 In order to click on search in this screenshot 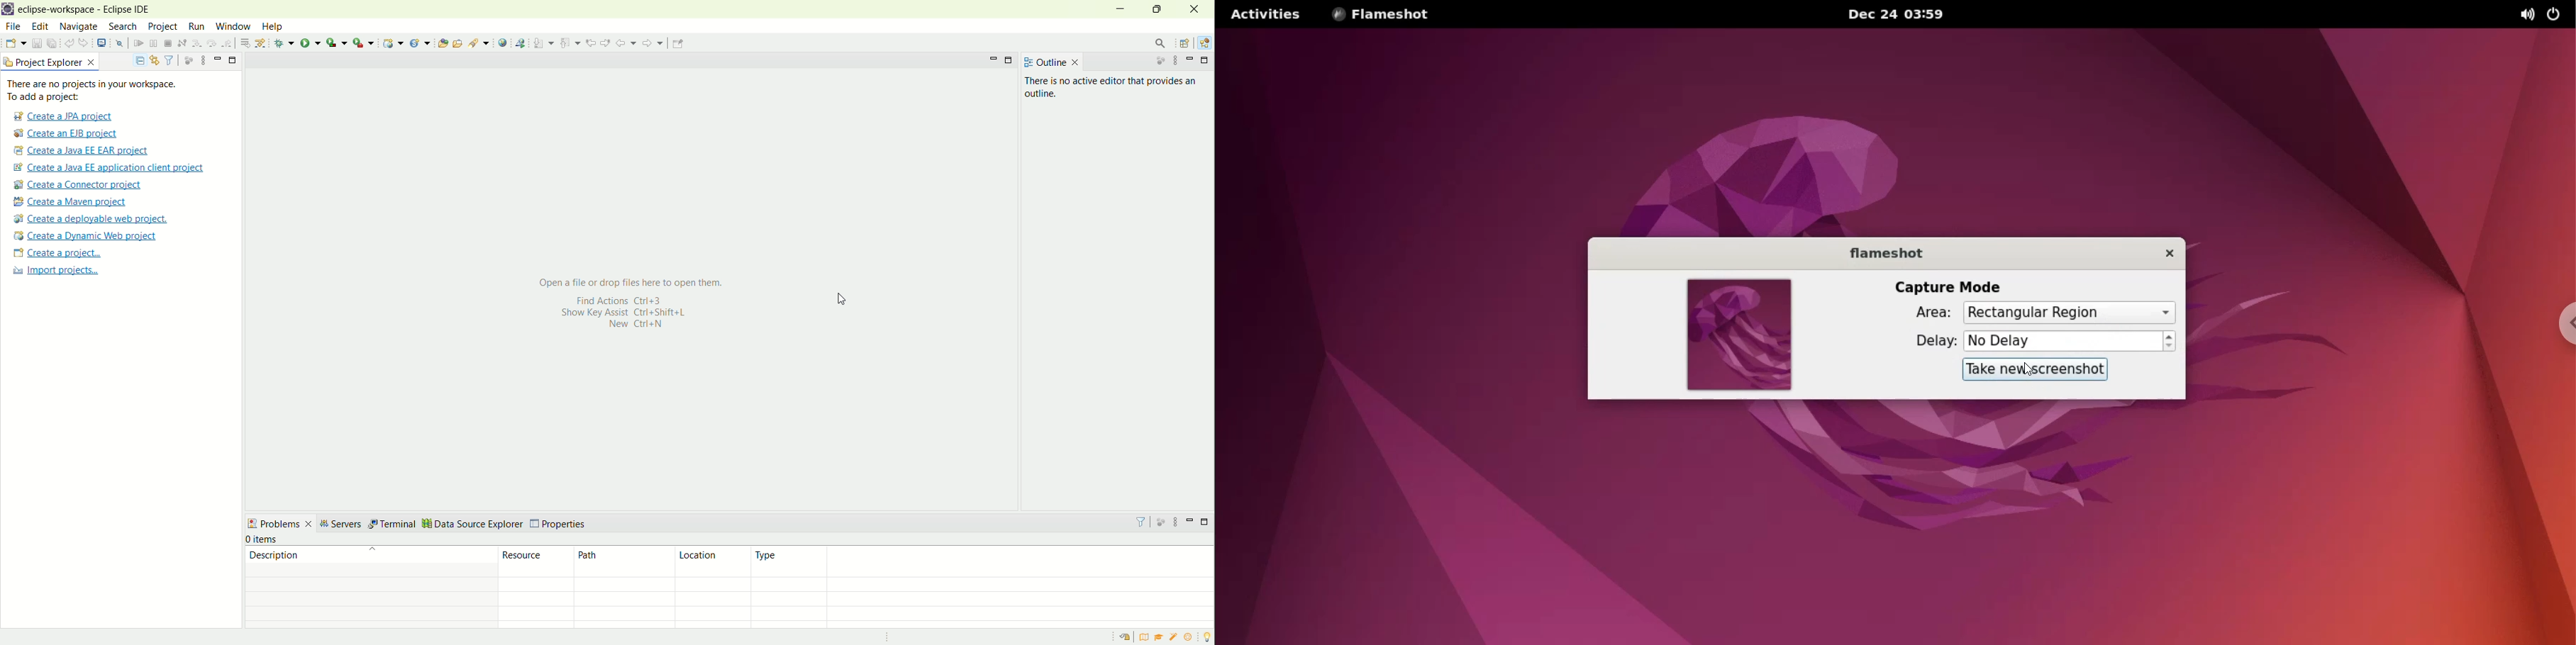, I will do `click(123, 27)`.